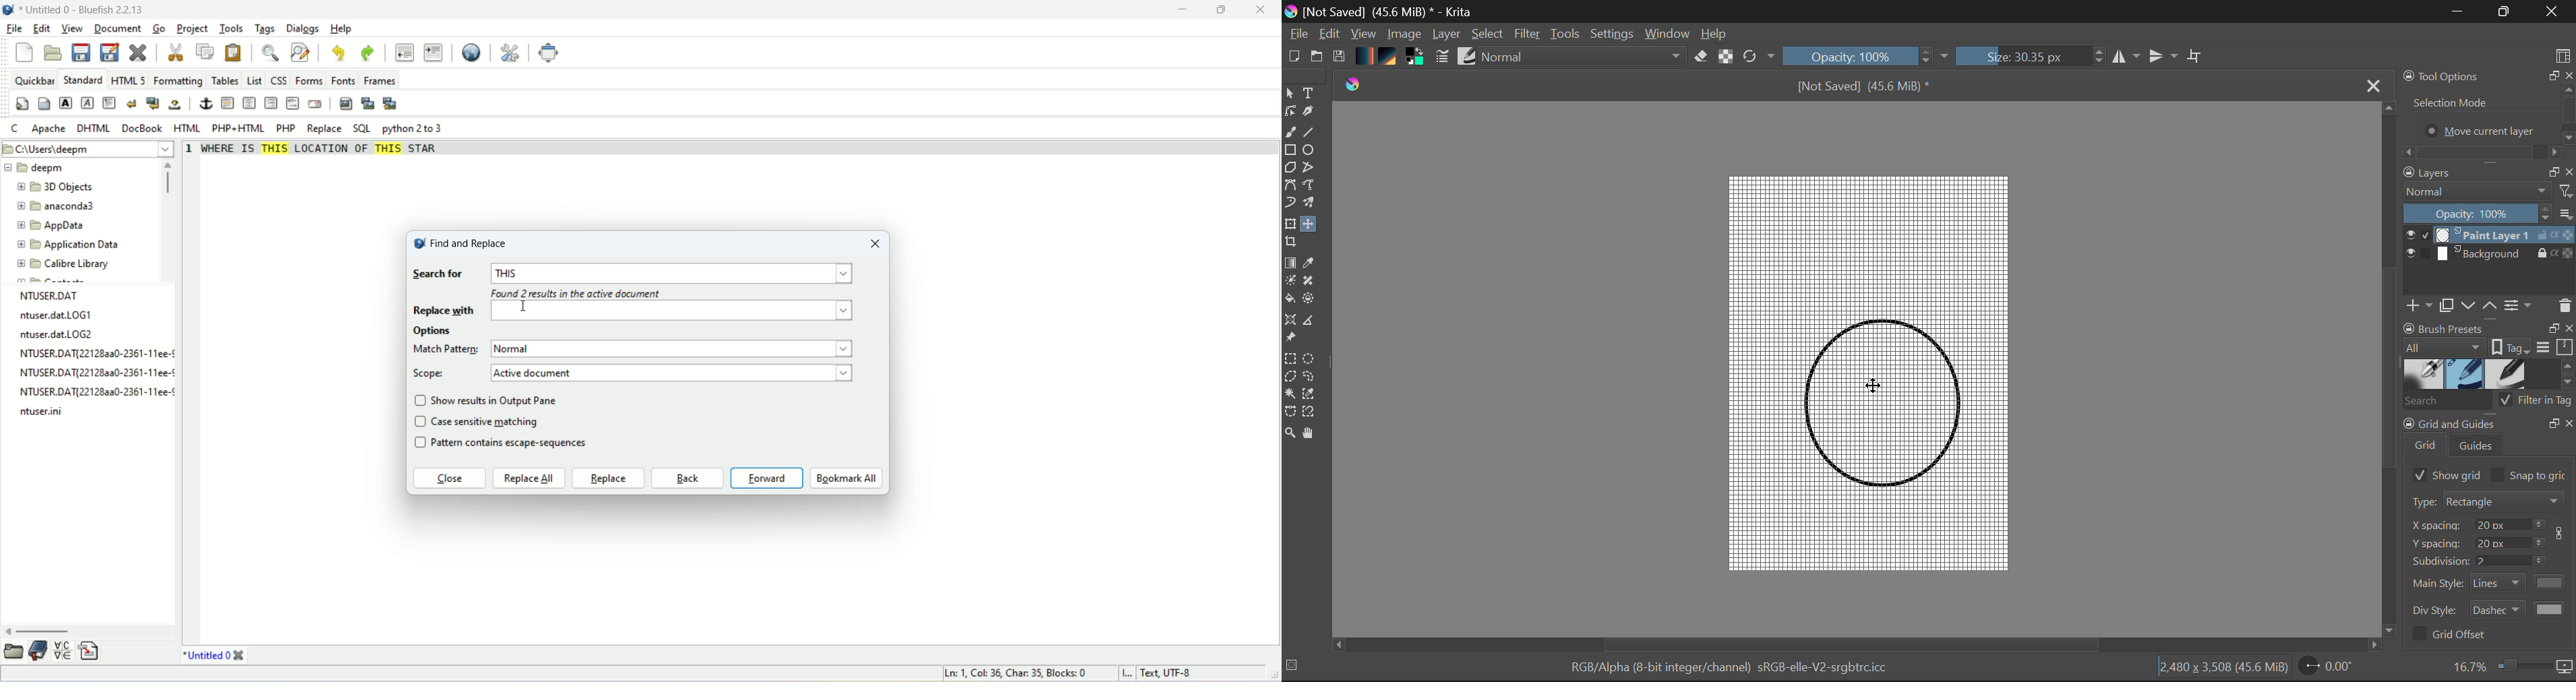 The image size is (2576, 700). Describe the element at coordinates (2487, 307) in the screenshot. I see `Layers Quickbuttons` at that location.